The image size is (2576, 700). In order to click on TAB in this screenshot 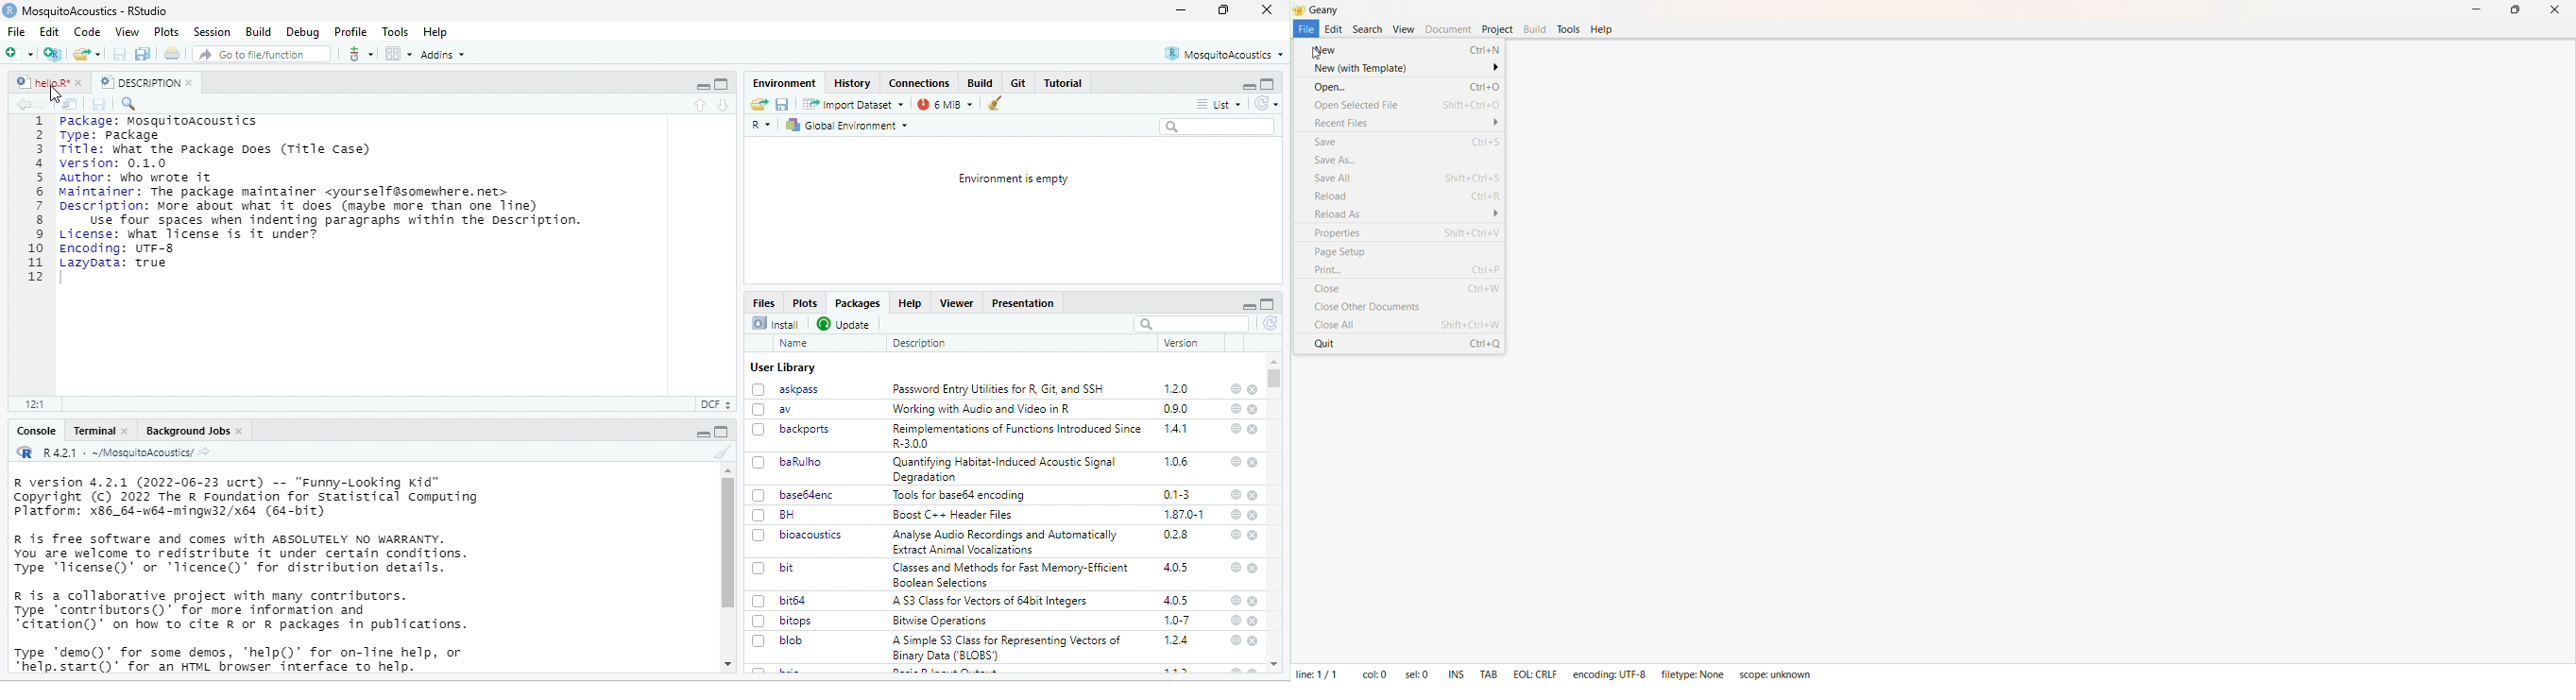, I will do `click(1491, 673)`.